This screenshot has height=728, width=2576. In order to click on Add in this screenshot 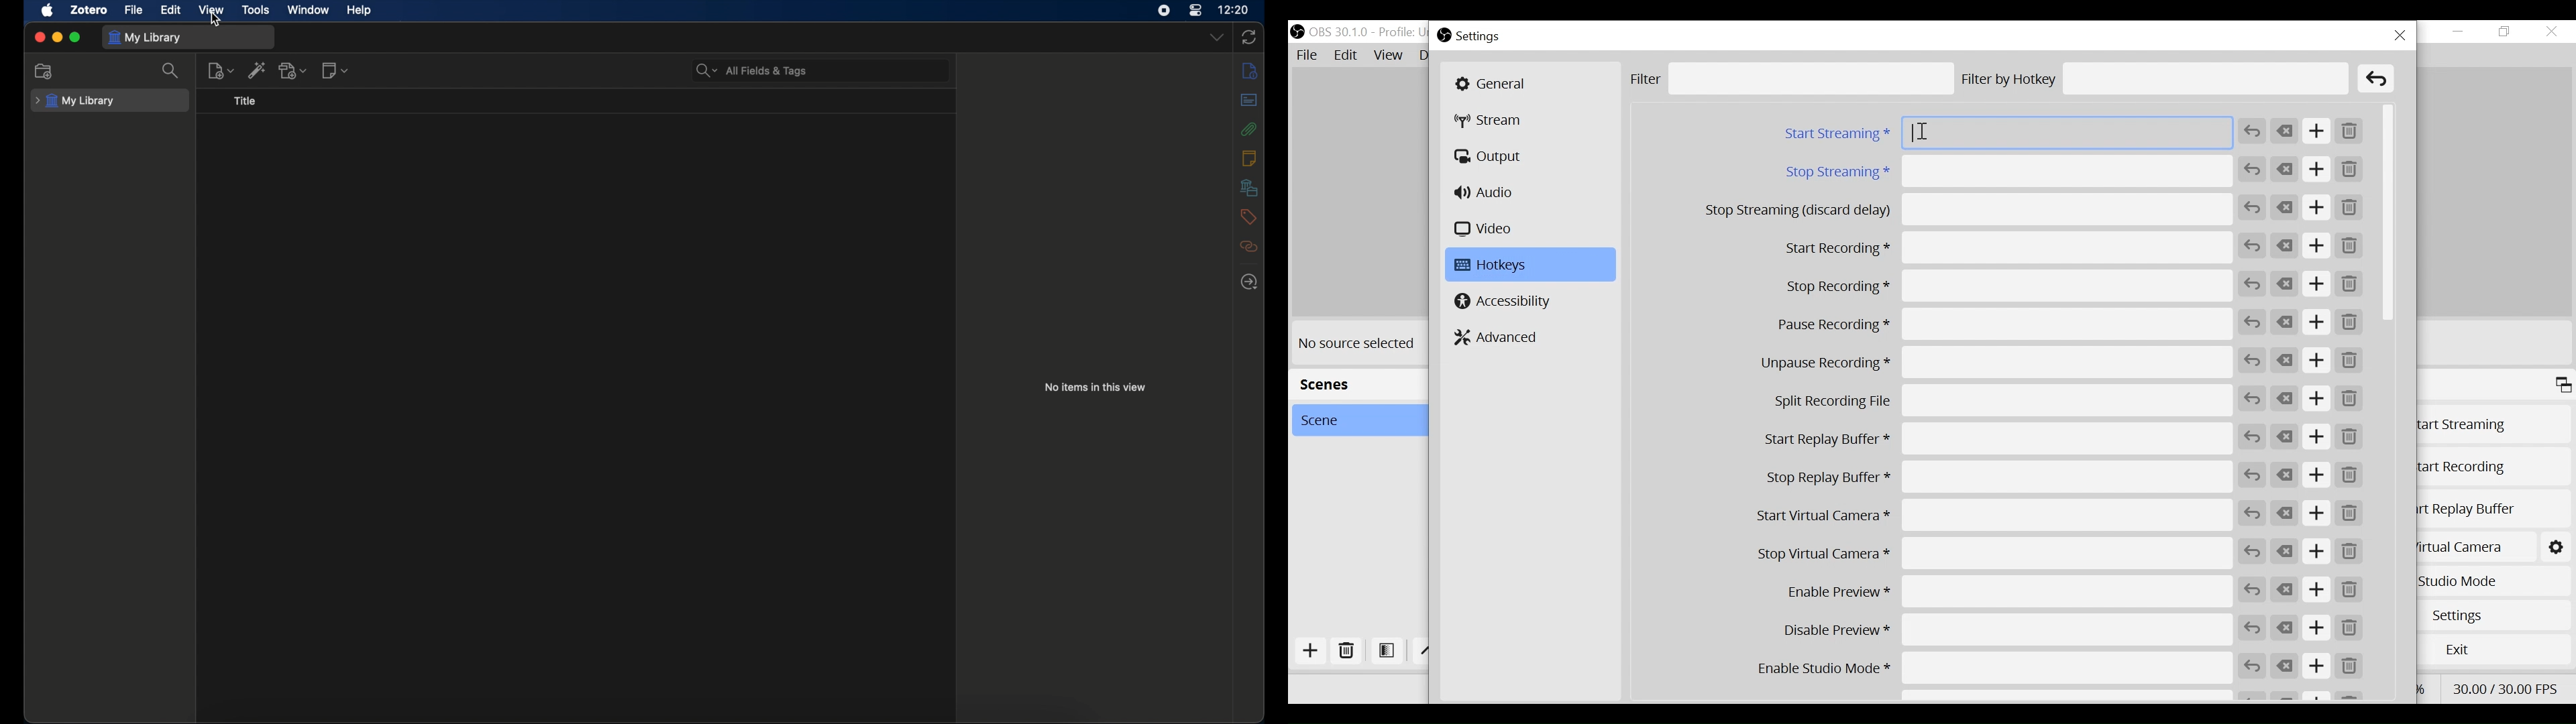, I will do `click(2317, 208)`.